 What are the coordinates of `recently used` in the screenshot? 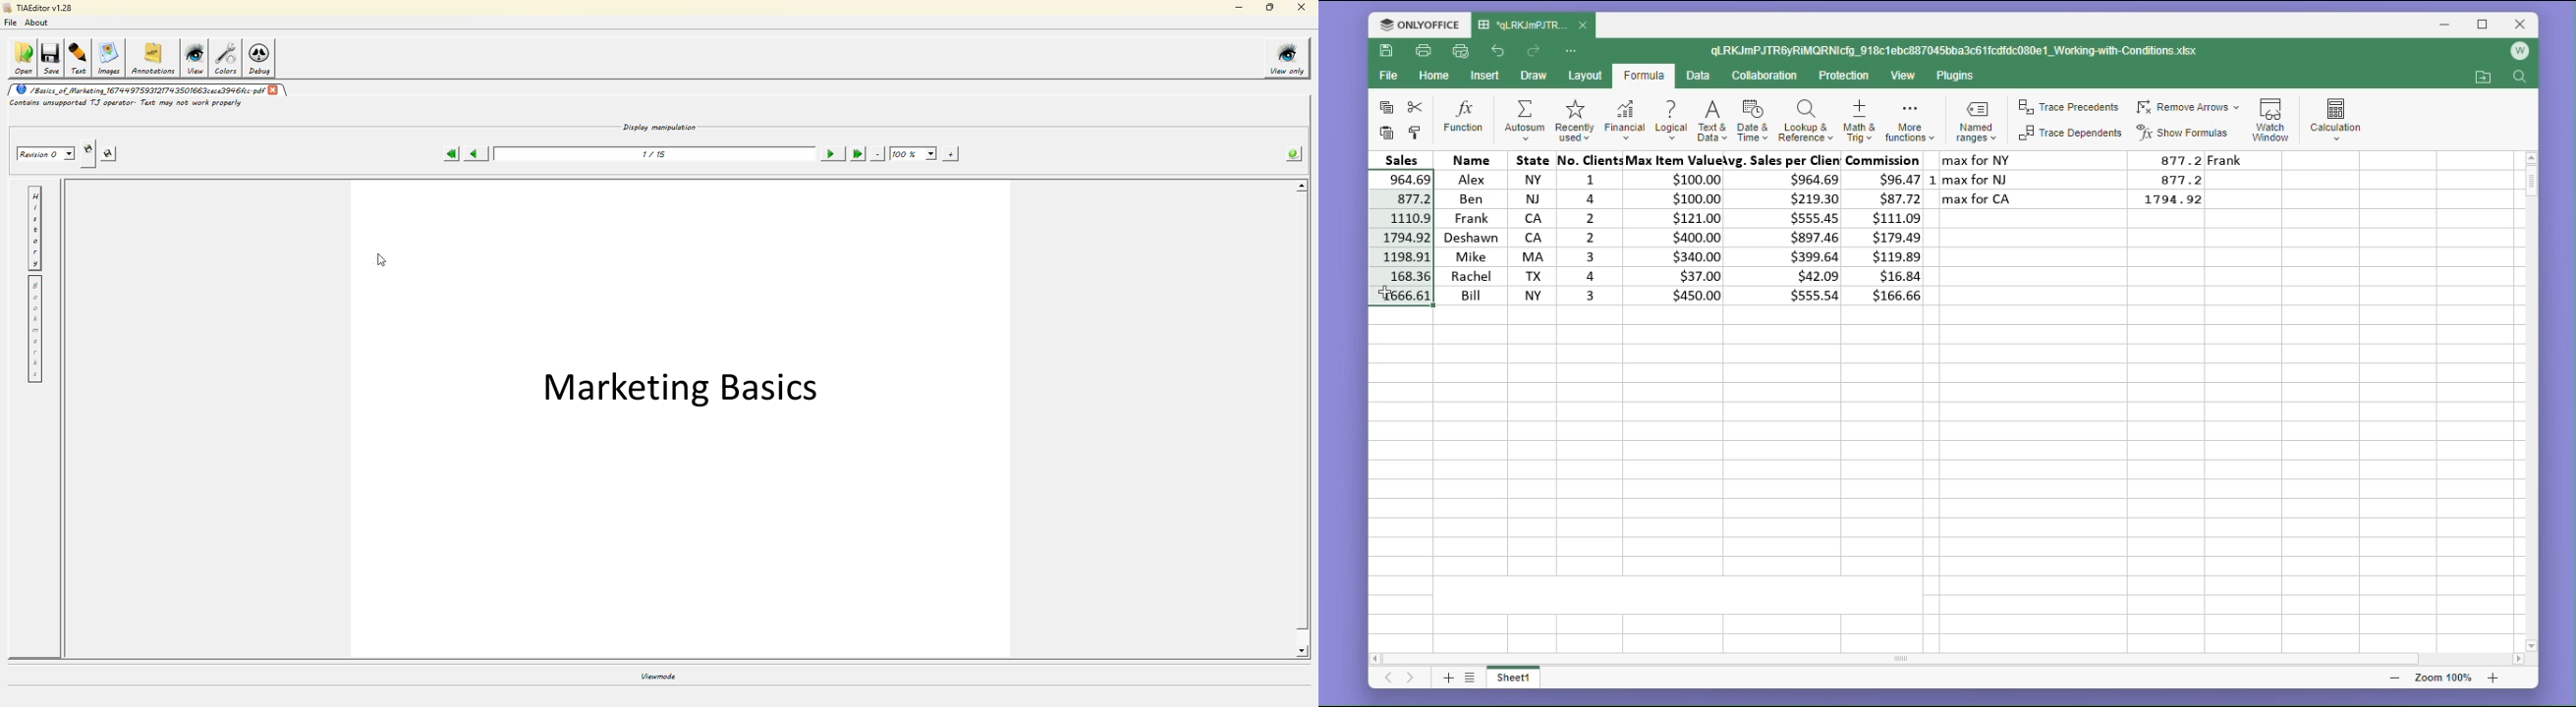 It's located at (1573, 119).